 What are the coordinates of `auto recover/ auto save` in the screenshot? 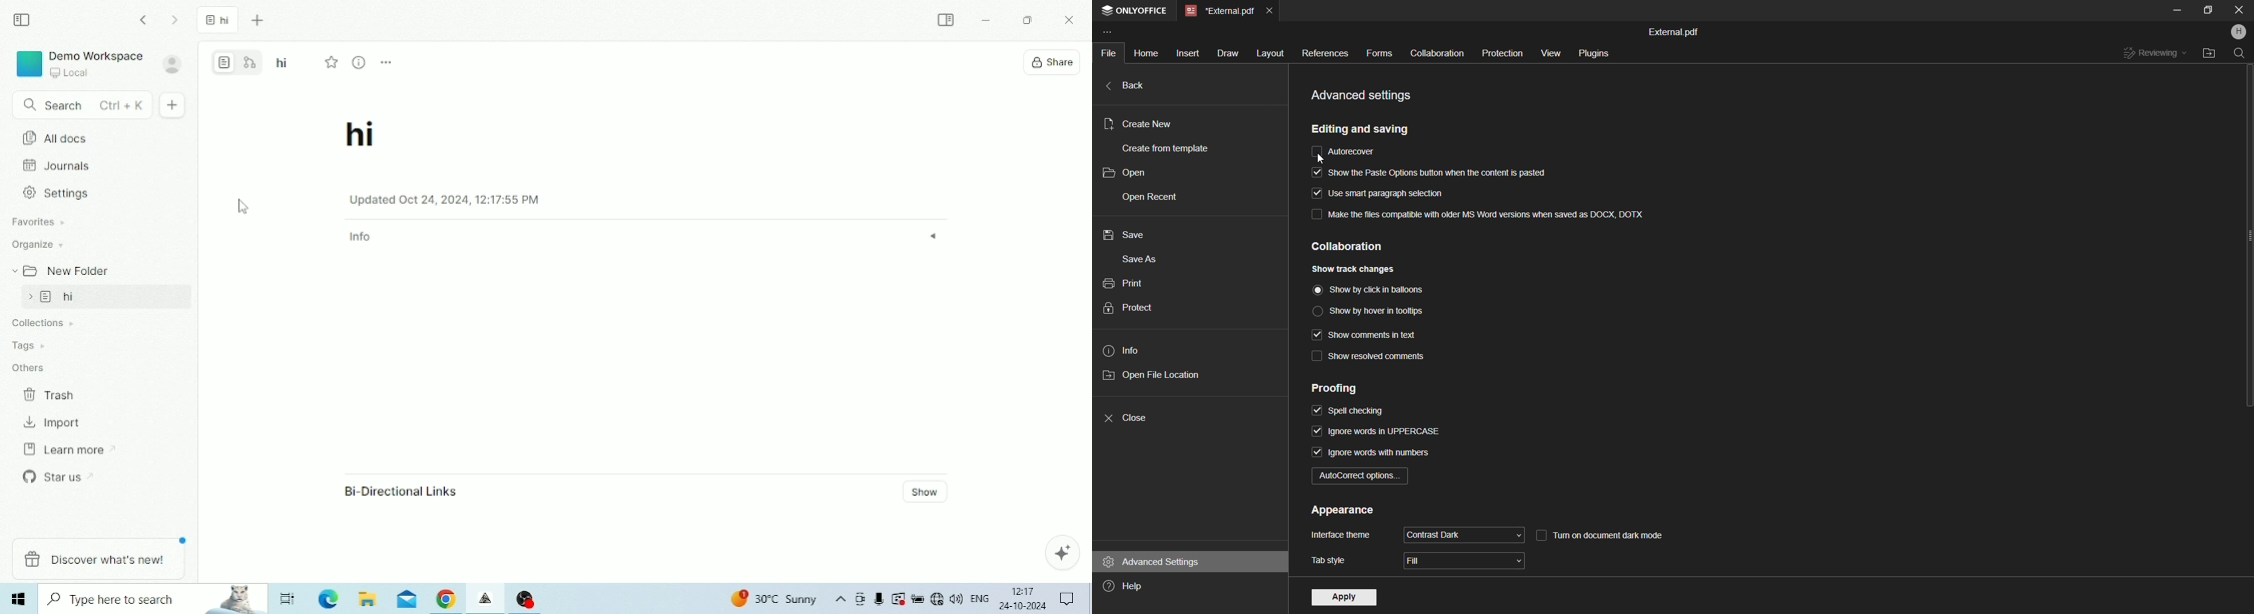 It's located at (1348, 153).